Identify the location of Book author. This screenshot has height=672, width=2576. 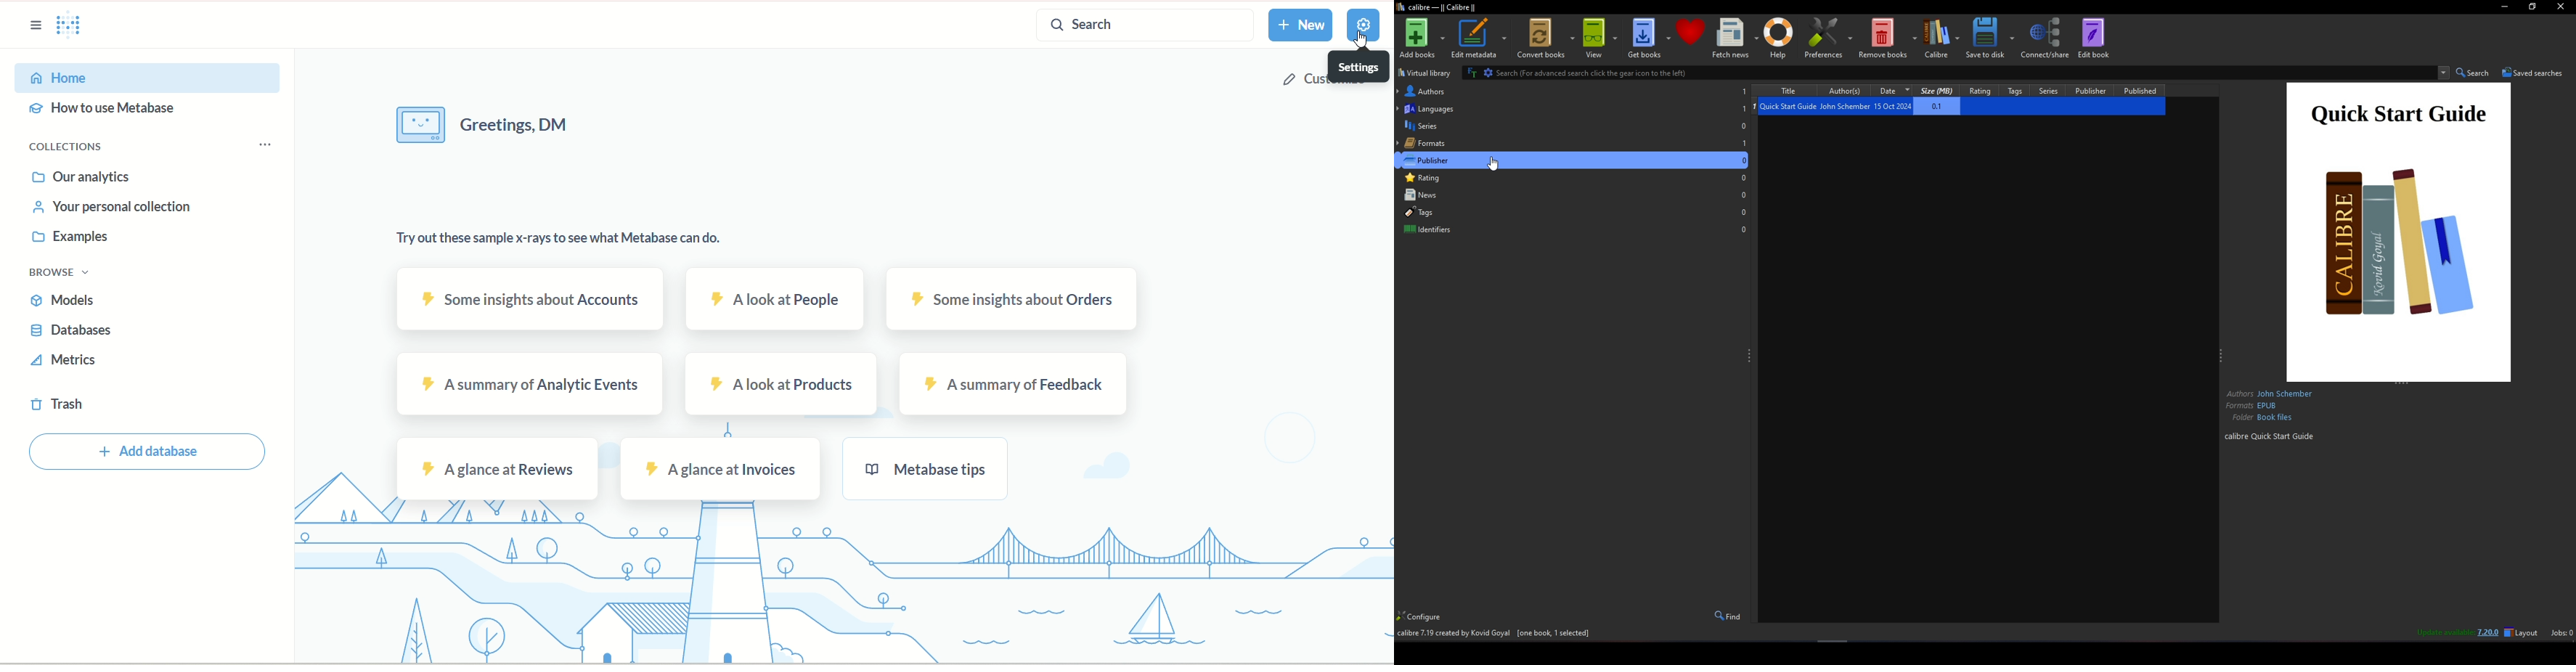
(2272, 393).